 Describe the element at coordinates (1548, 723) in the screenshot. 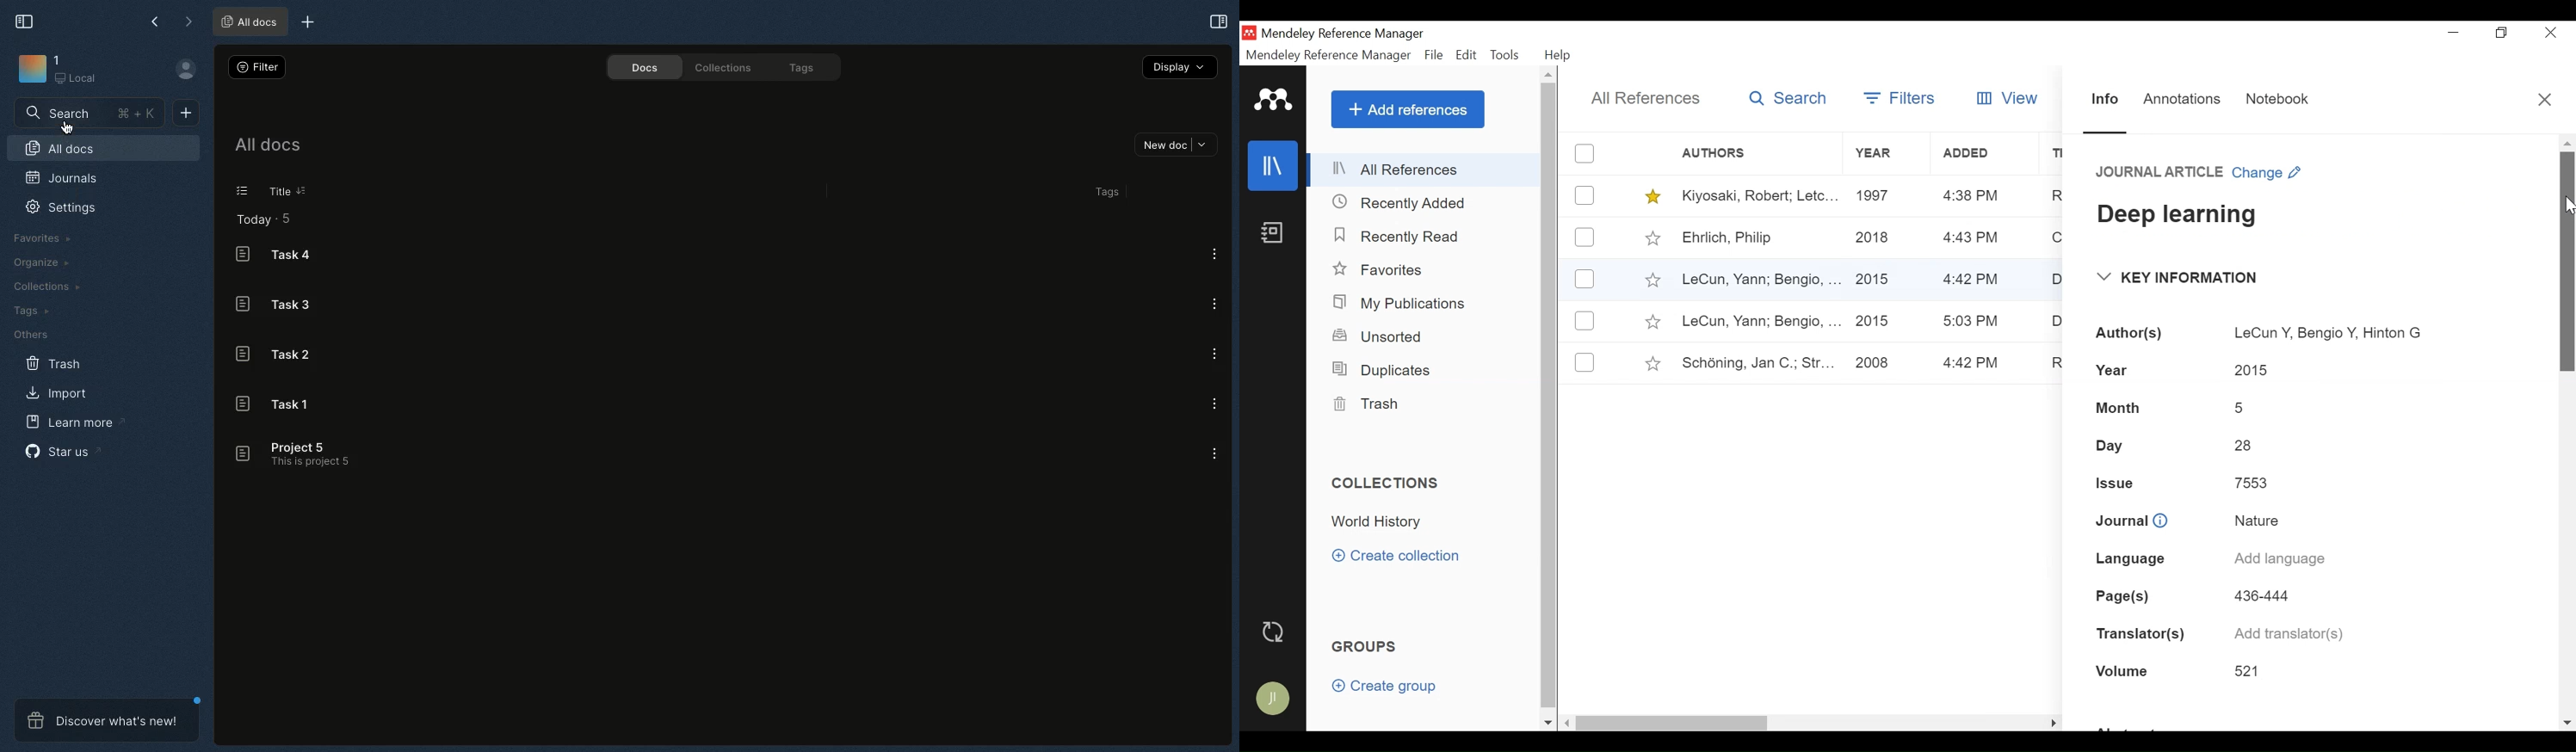

I see `Scroll down` at that location.